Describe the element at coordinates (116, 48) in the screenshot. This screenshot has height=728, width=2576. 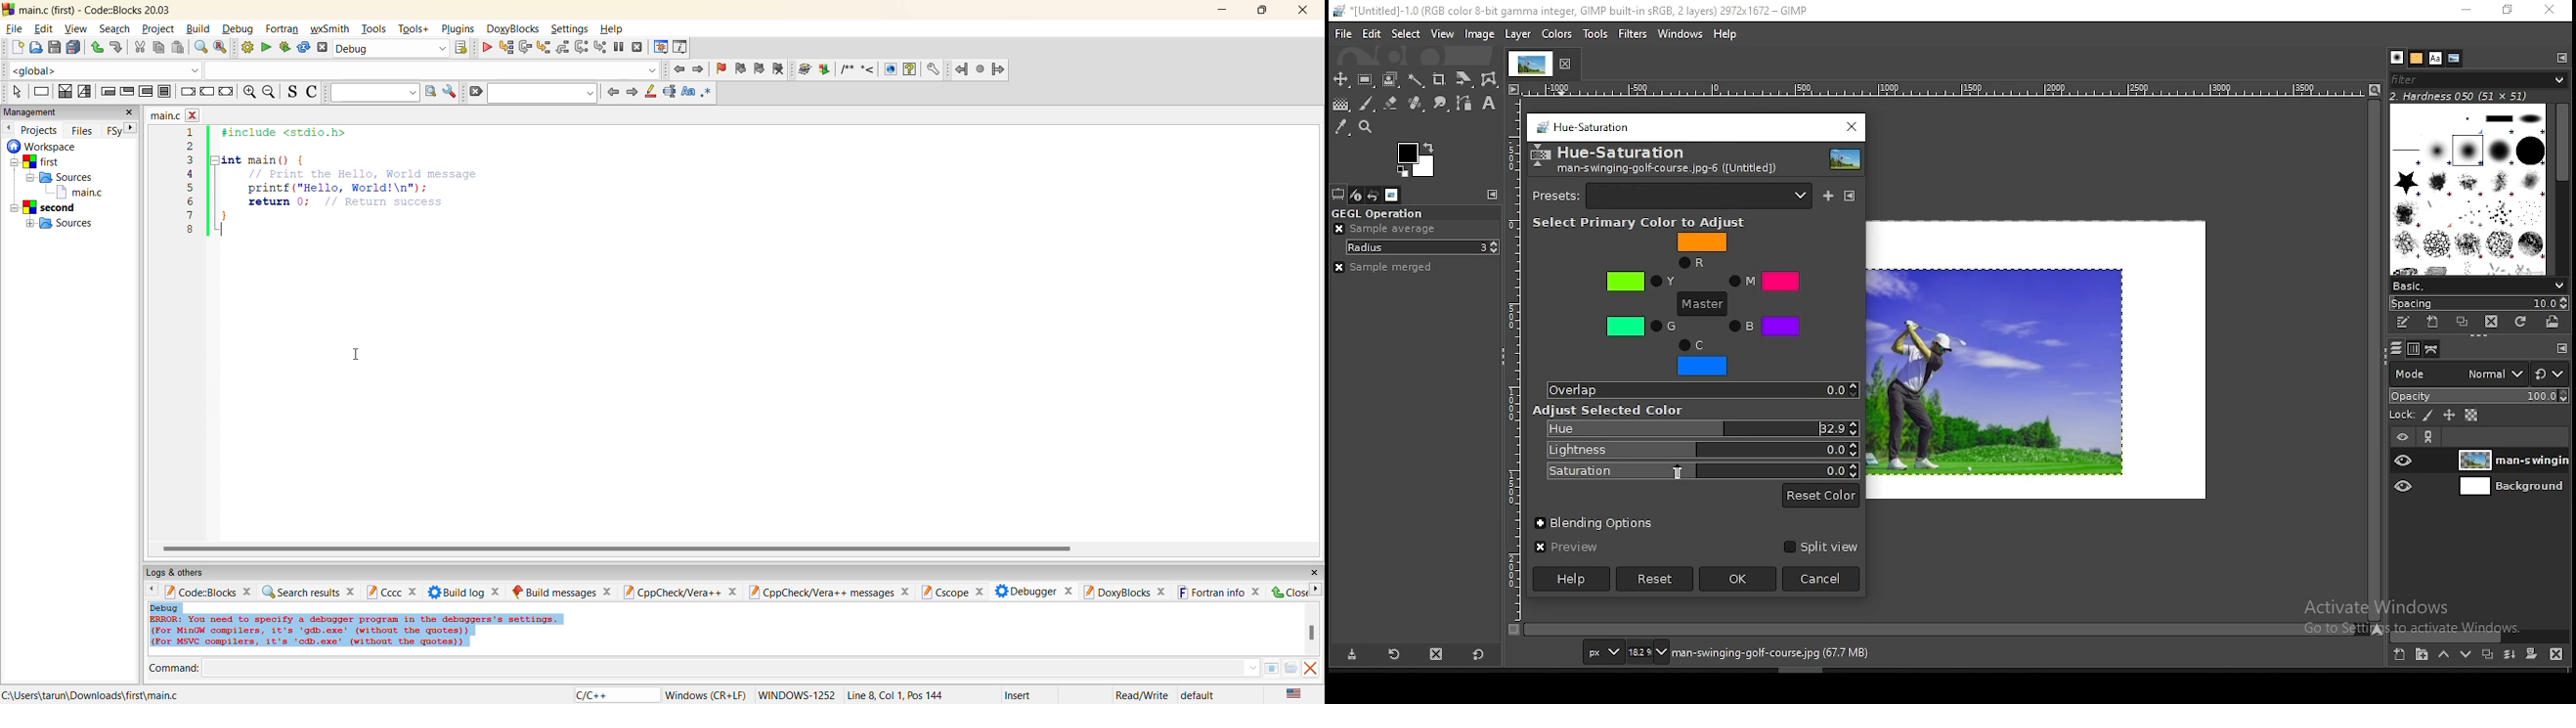
I see `redo` at that location.